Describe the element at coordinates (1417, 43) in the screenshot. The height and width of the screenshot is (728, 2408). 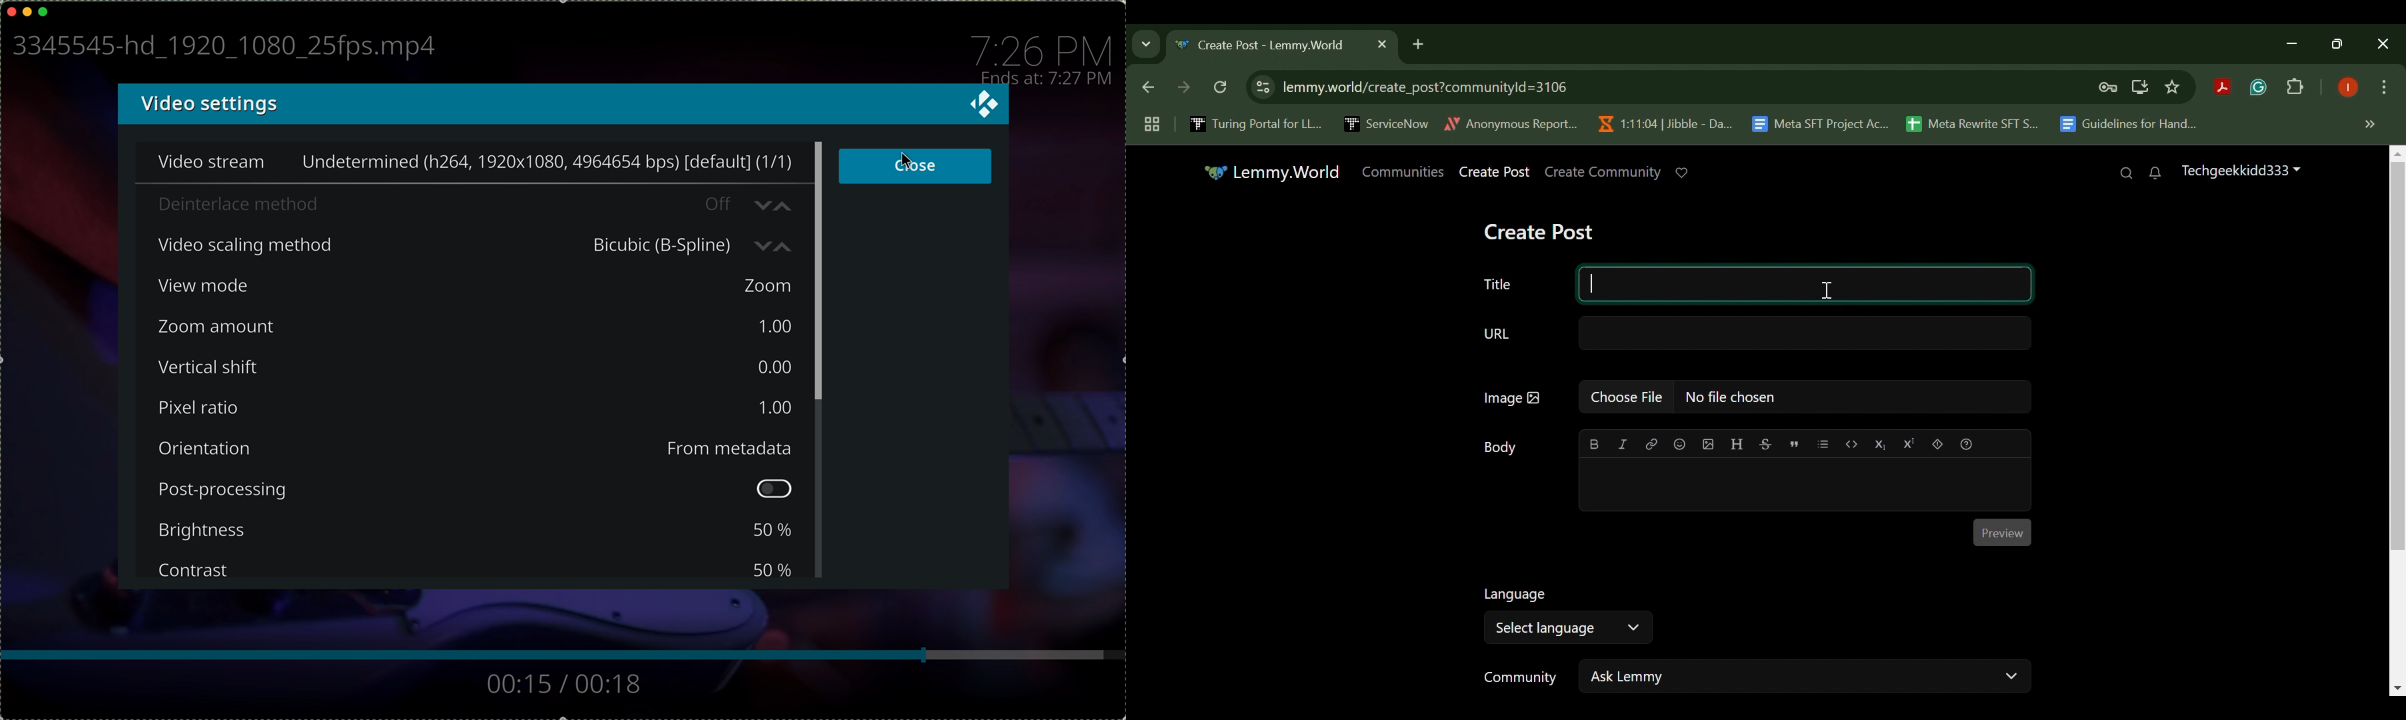
I see `Add Tab` at that location.